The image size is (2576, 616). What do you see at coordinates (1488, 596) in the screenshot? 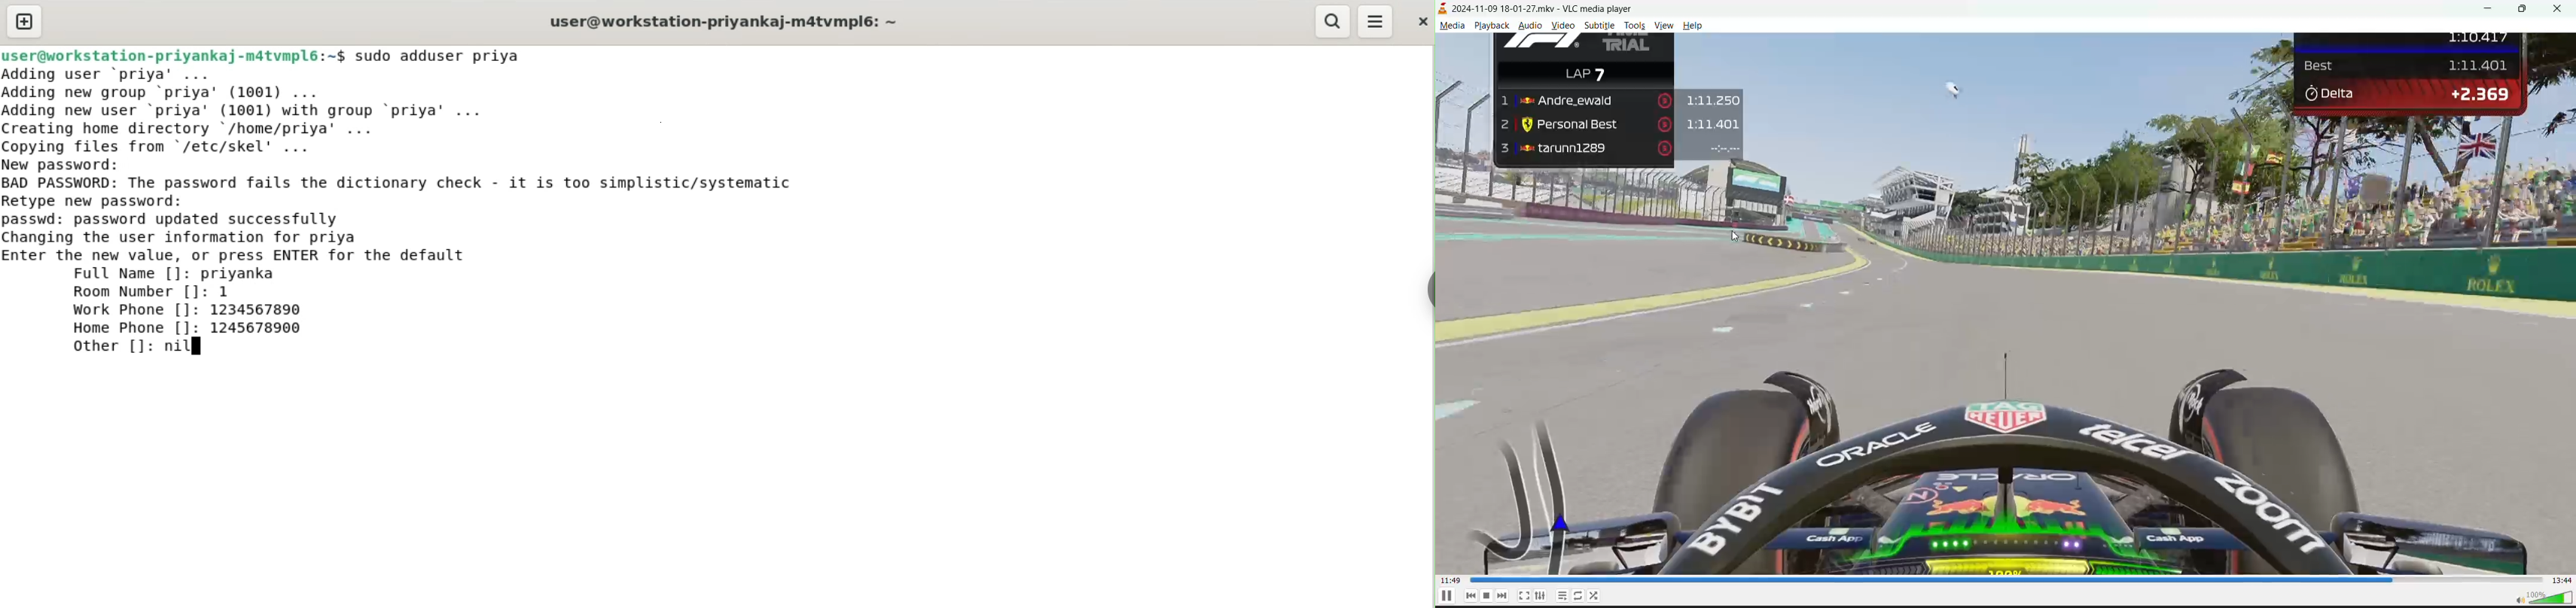
I see `stop` at bounding box center [1488, 596].